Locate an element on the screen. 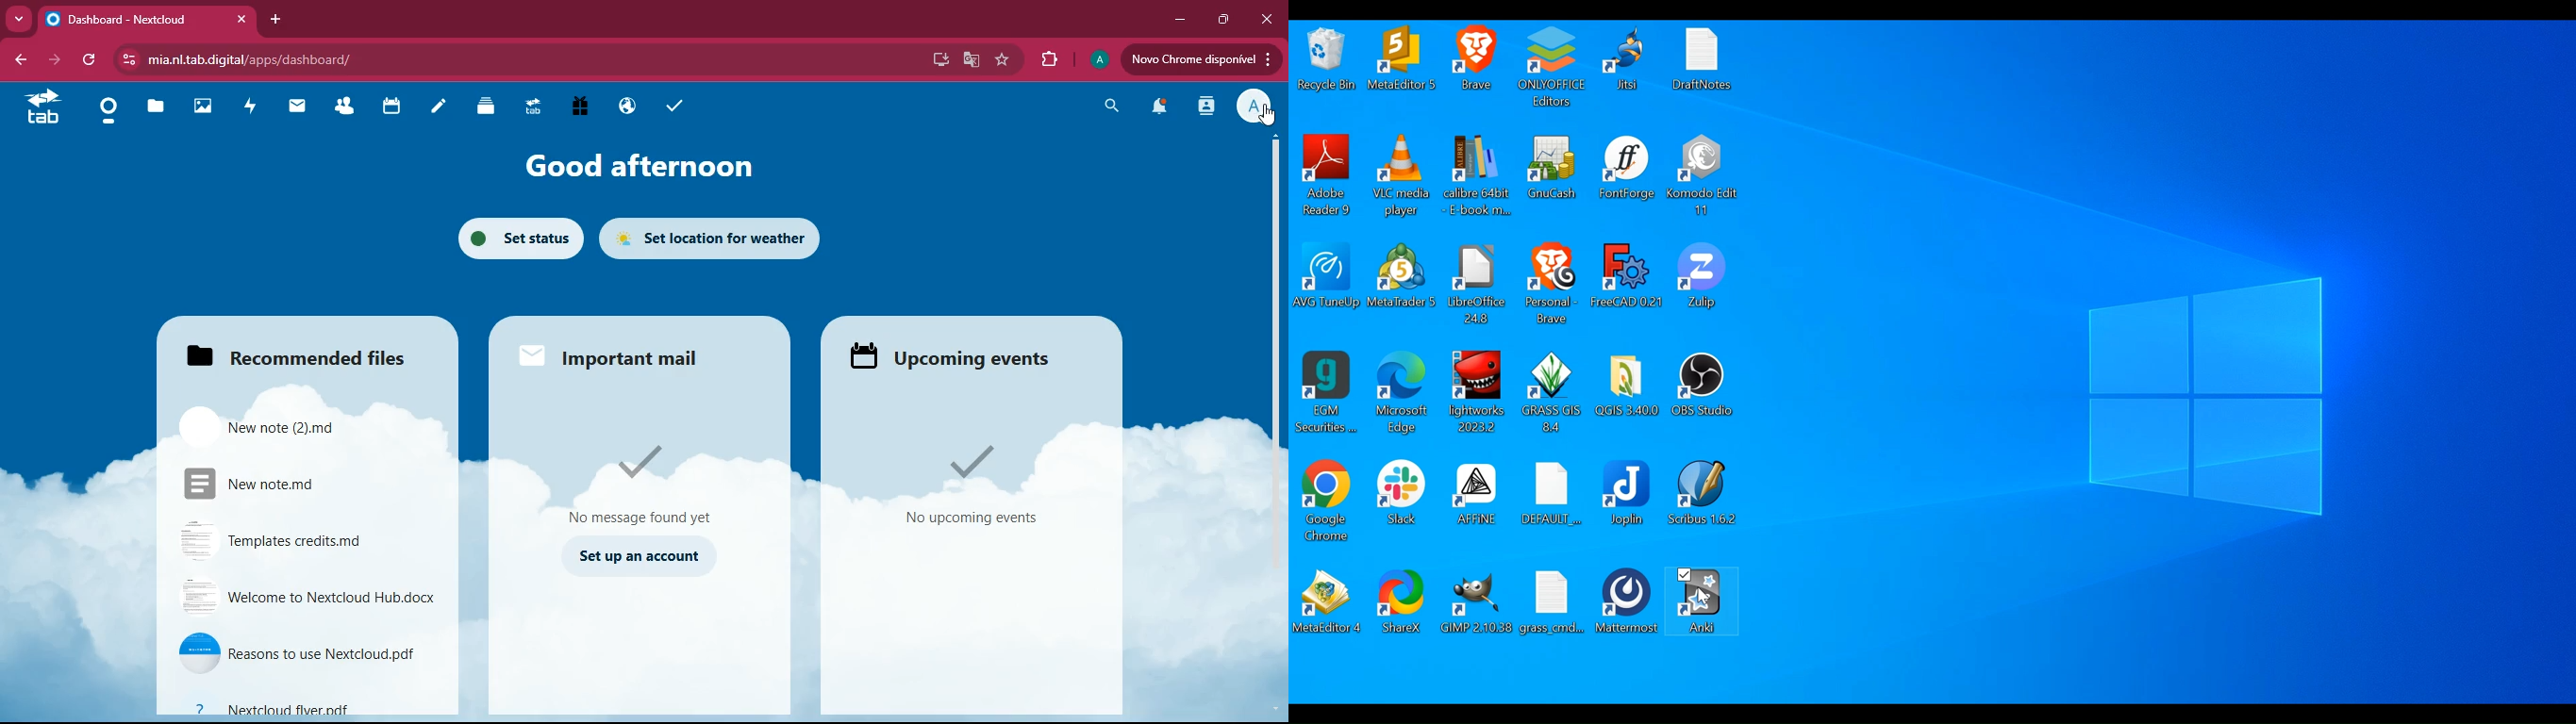  events is located at coordinates (950, 358).